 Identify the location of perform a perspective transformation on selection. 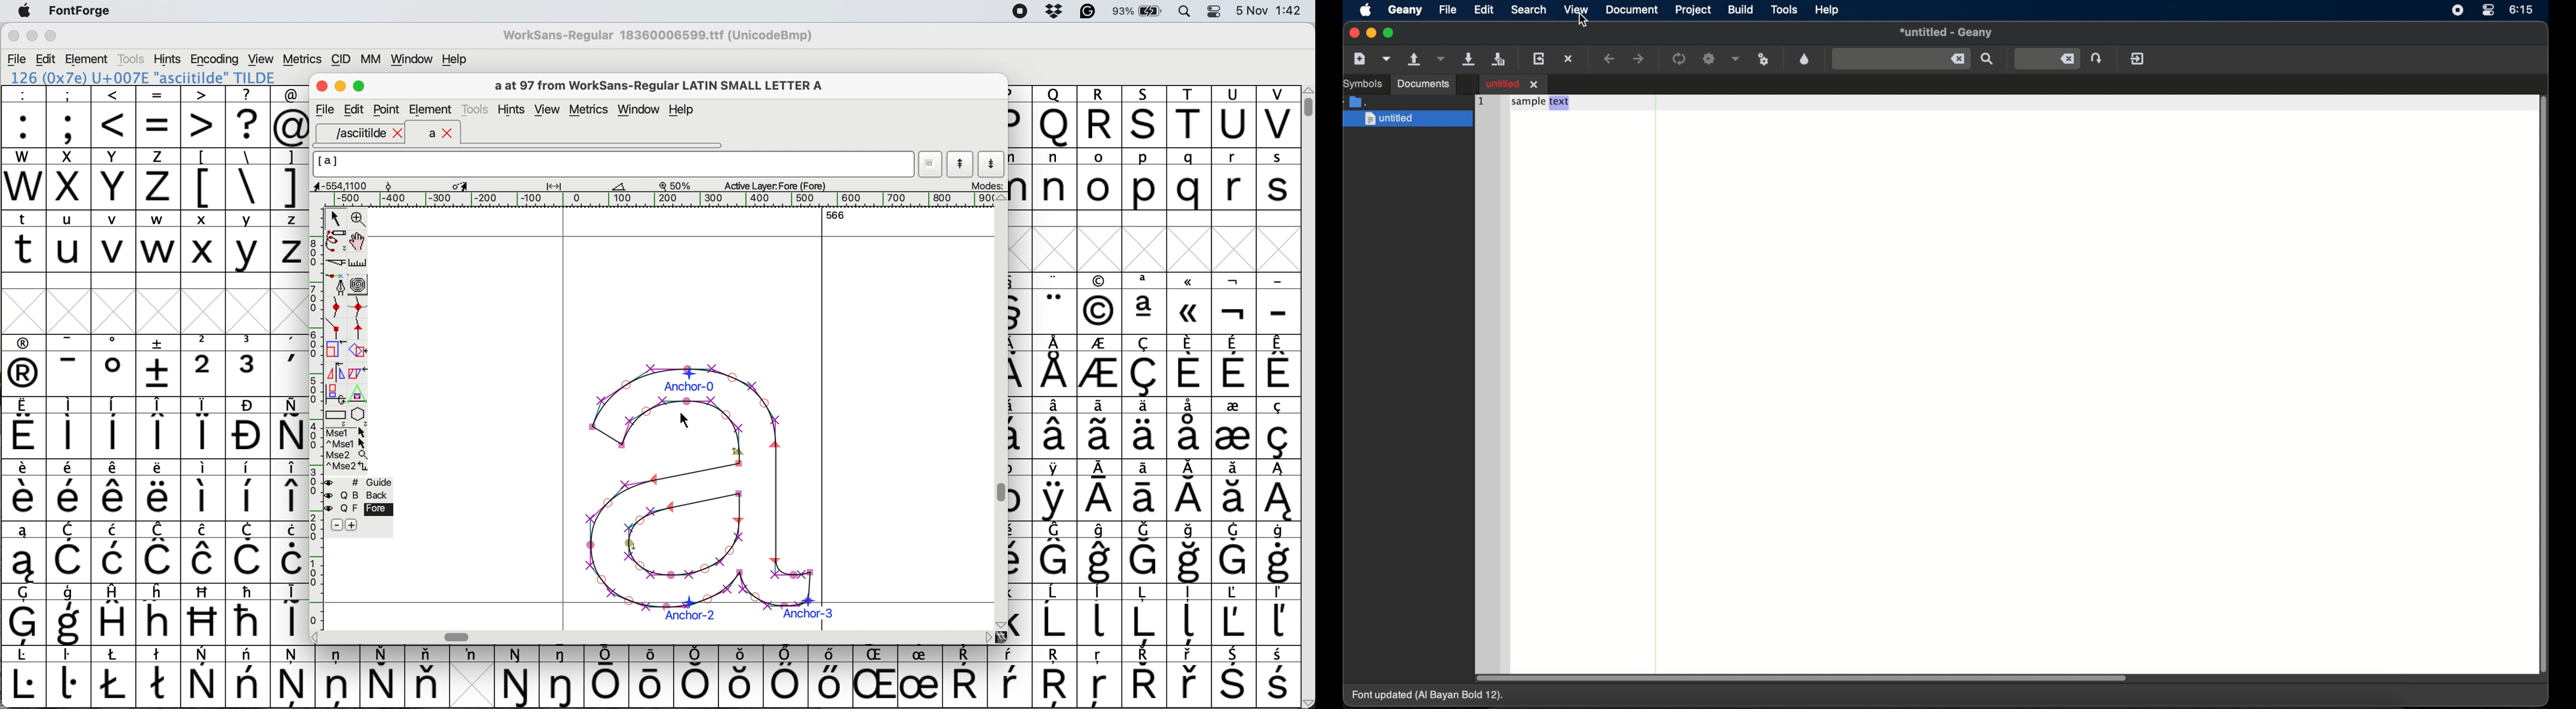
(358, 394).